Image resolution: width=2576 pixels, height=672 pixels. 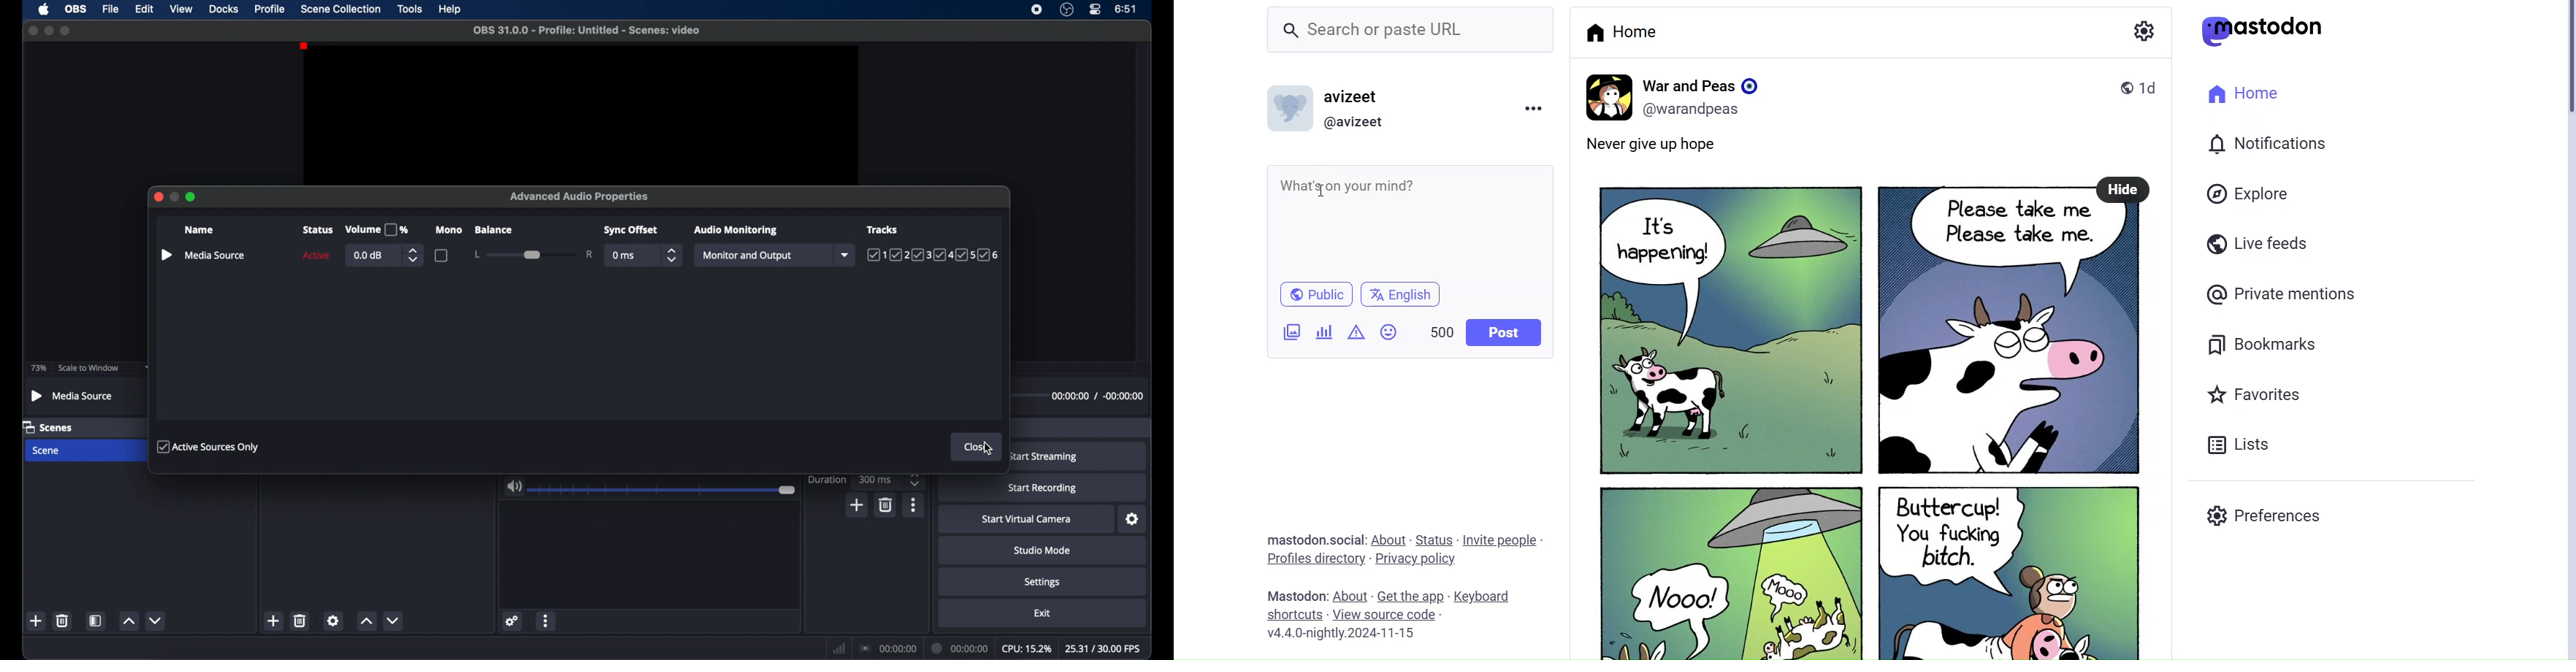 I want to click on cpu, so click(x=1026, y=648).